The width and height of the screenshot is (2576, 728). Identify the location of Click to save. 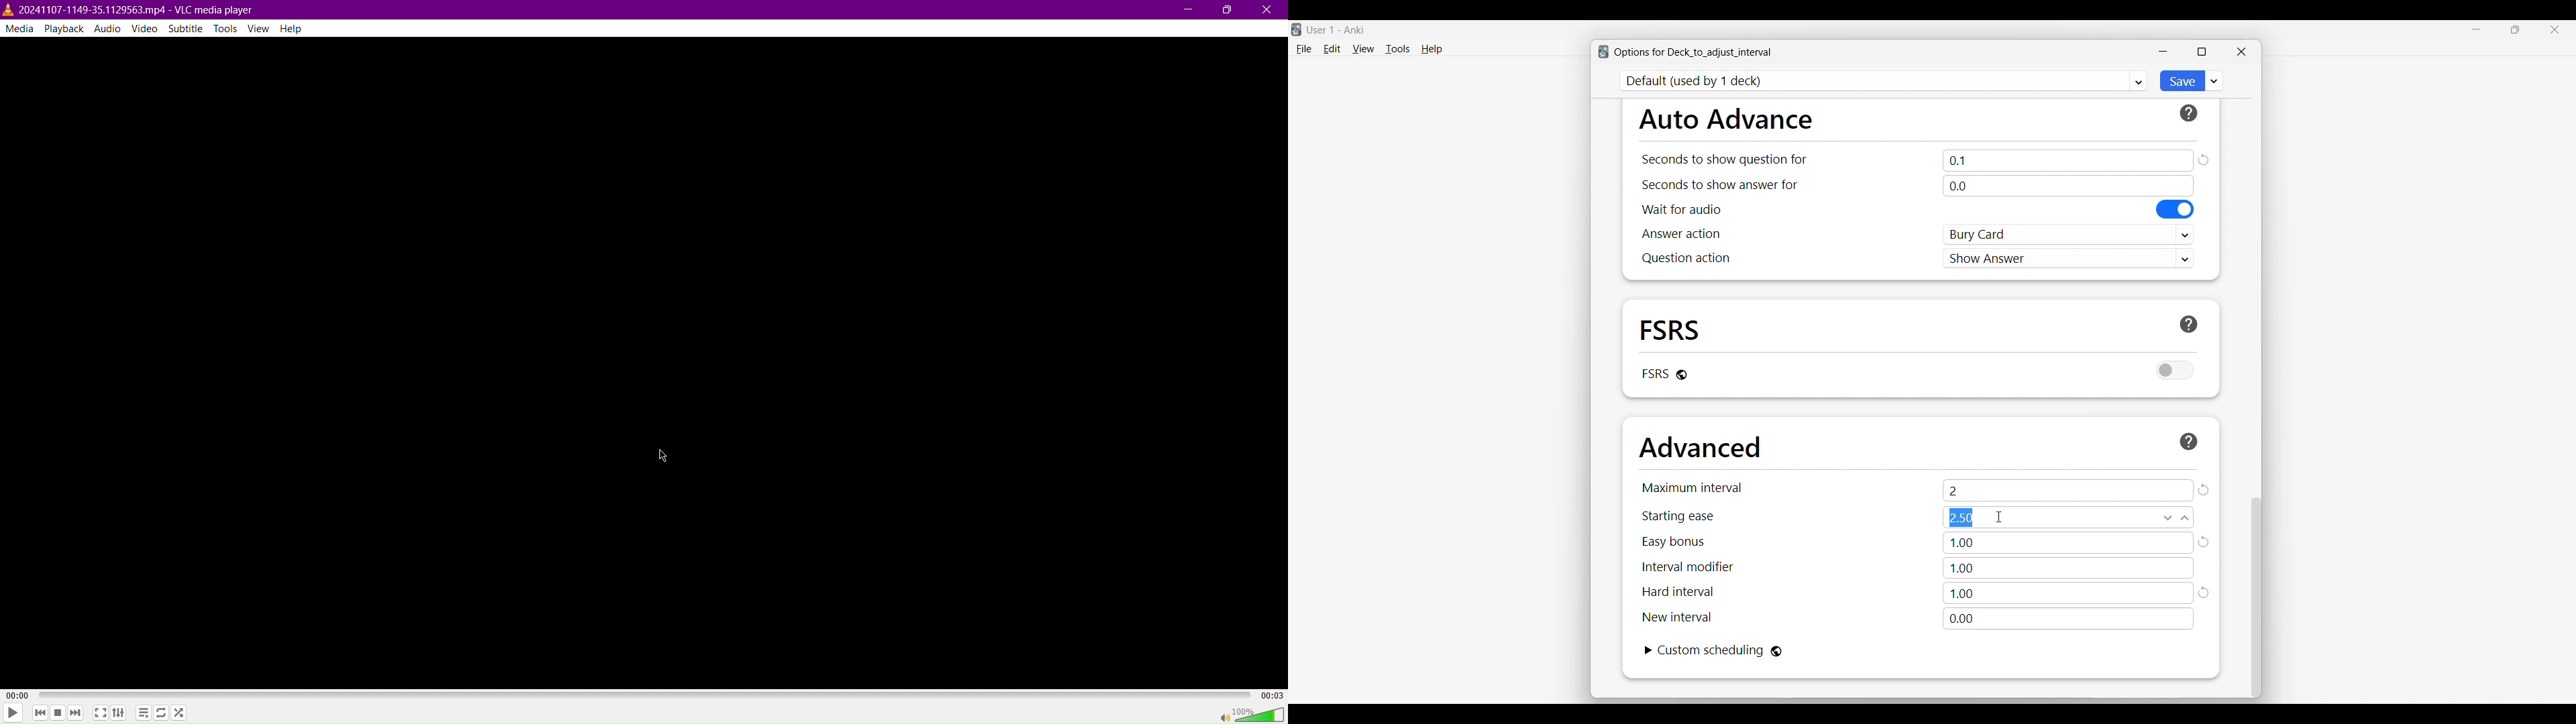
(2181, 81).